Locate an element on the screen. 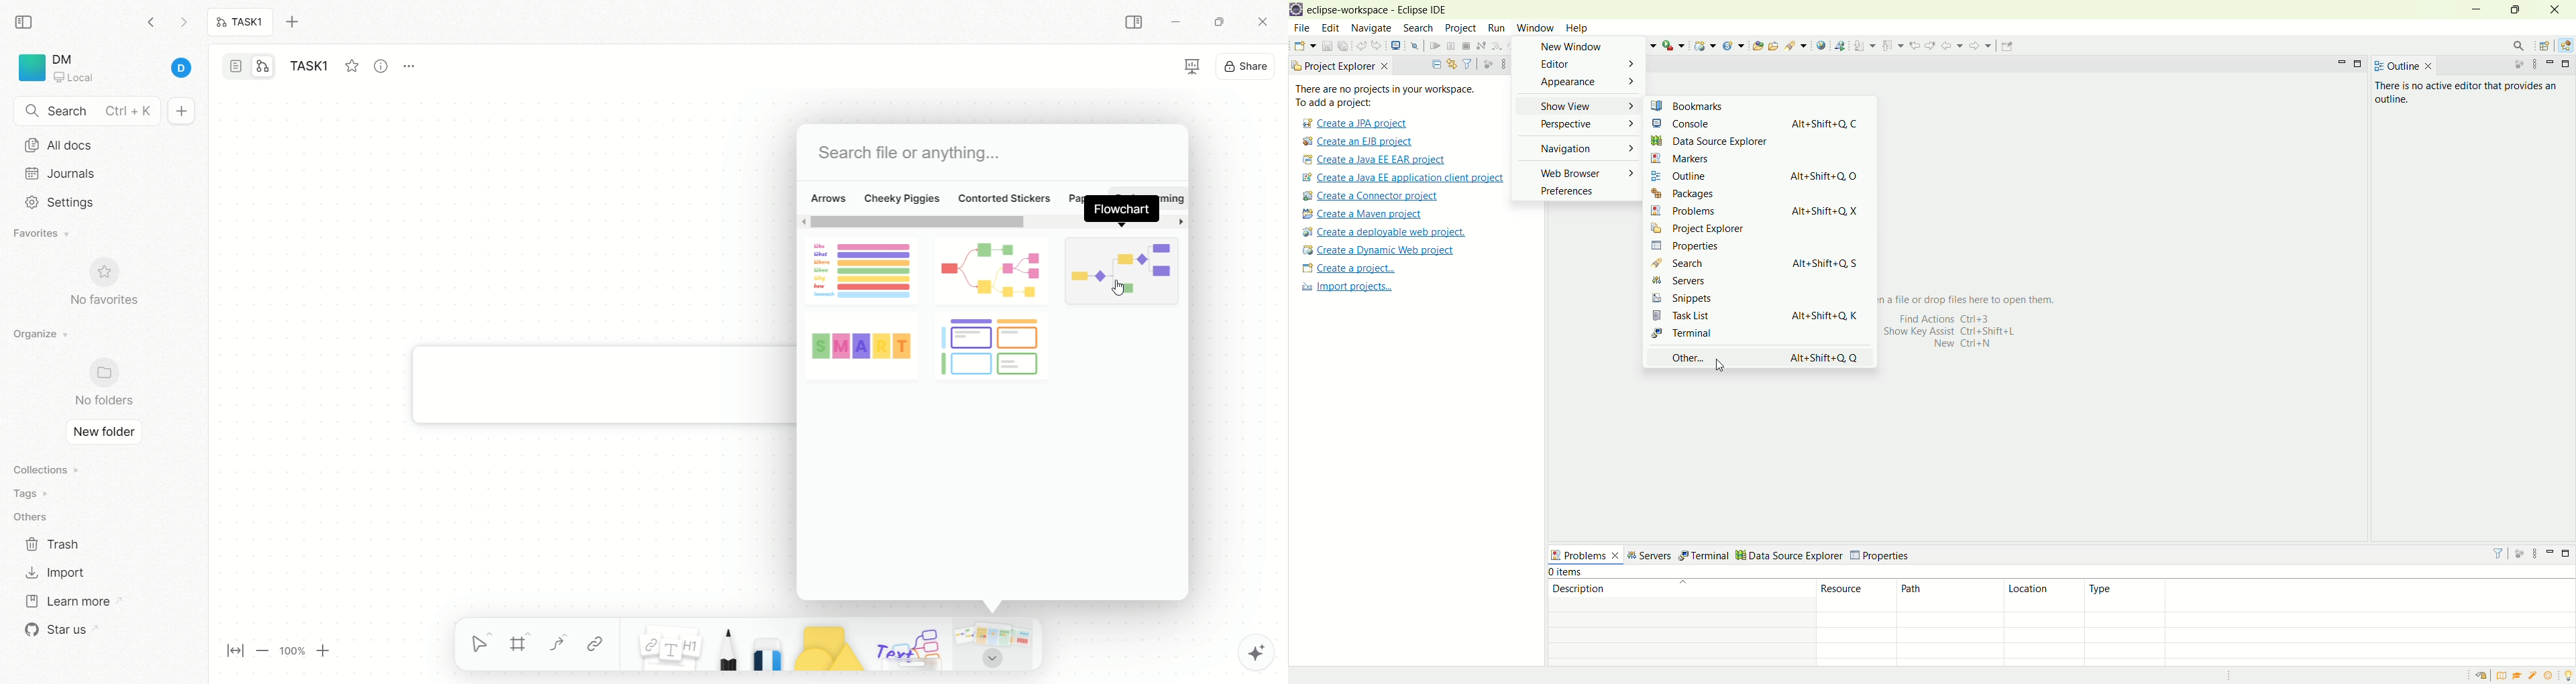  overview is located at coordinates (2500, 677).